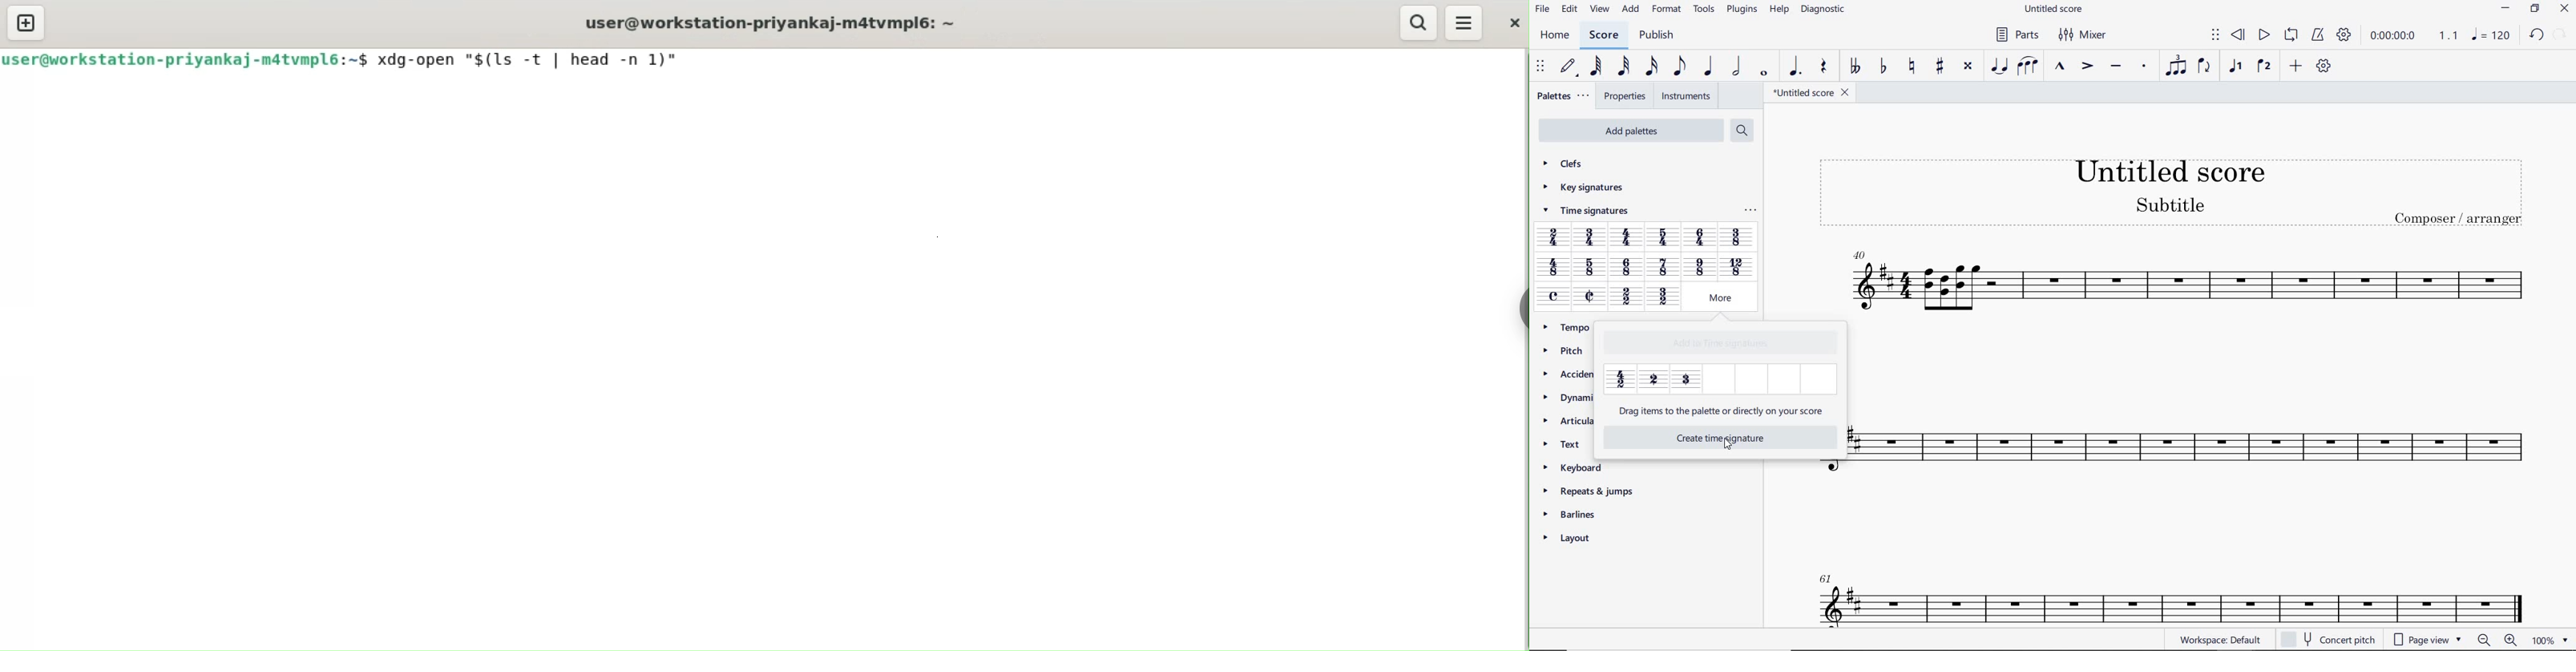 This screenshot has height=672, width=2576. What do you see at coordinates (2415, 36) in the screenshot?
I see `PLAY SPEED` at bounding box center [2415, 36].